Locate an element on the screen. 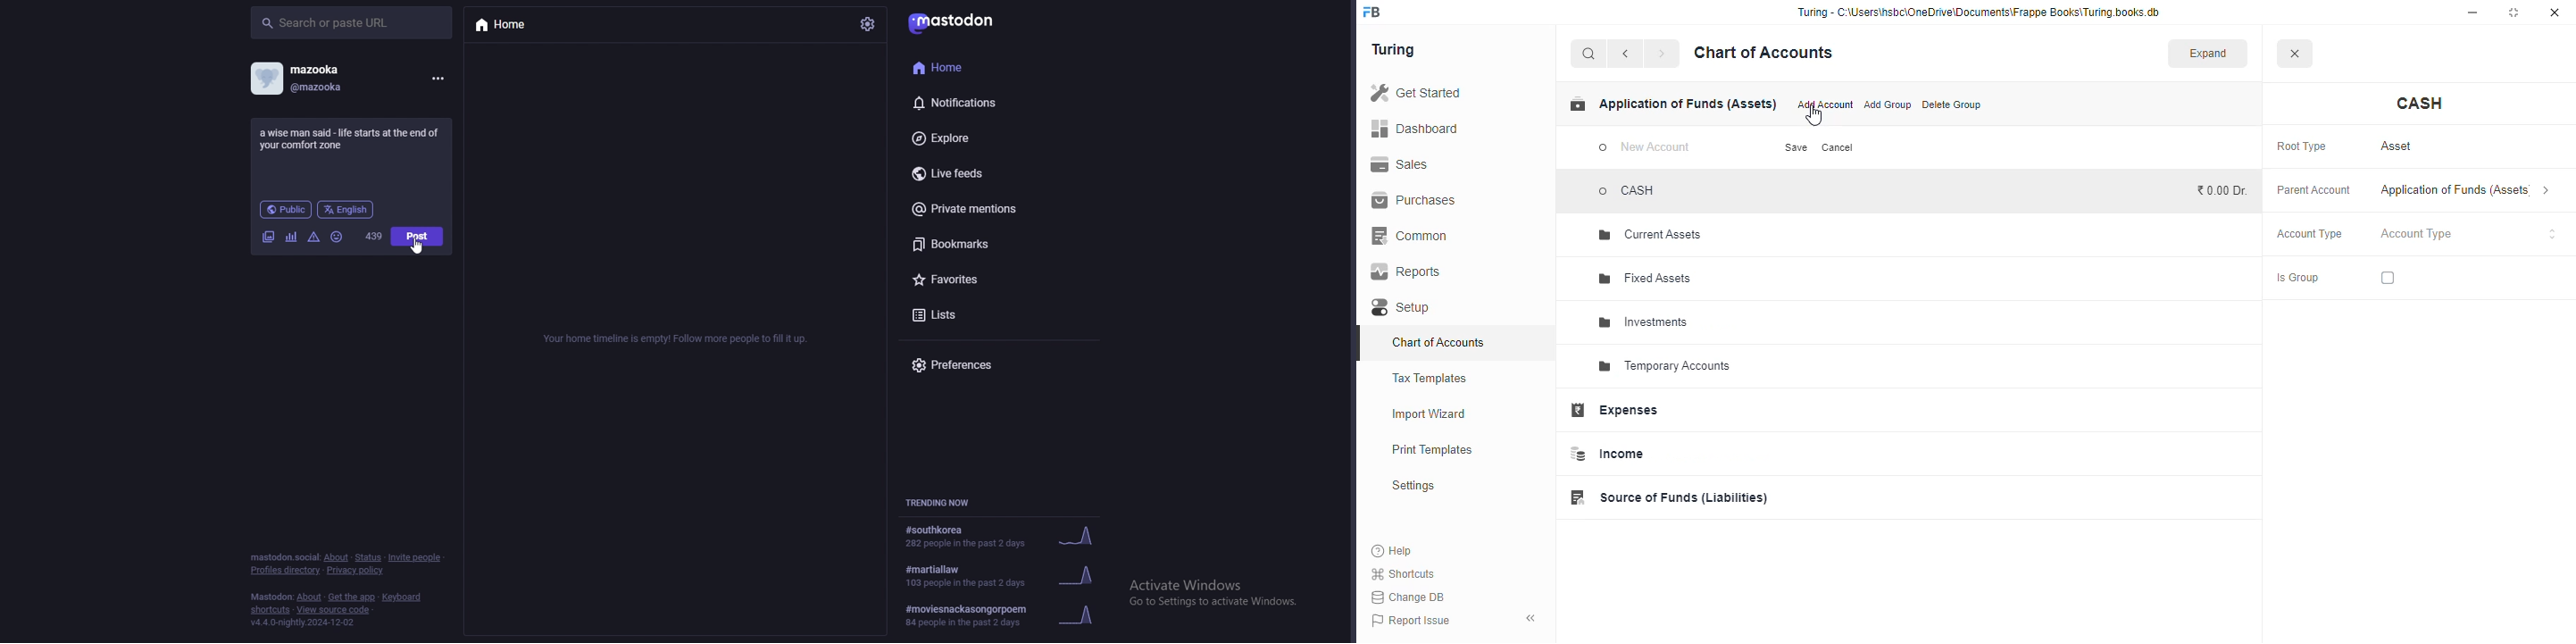  back is located at coordinates (1625, 54).